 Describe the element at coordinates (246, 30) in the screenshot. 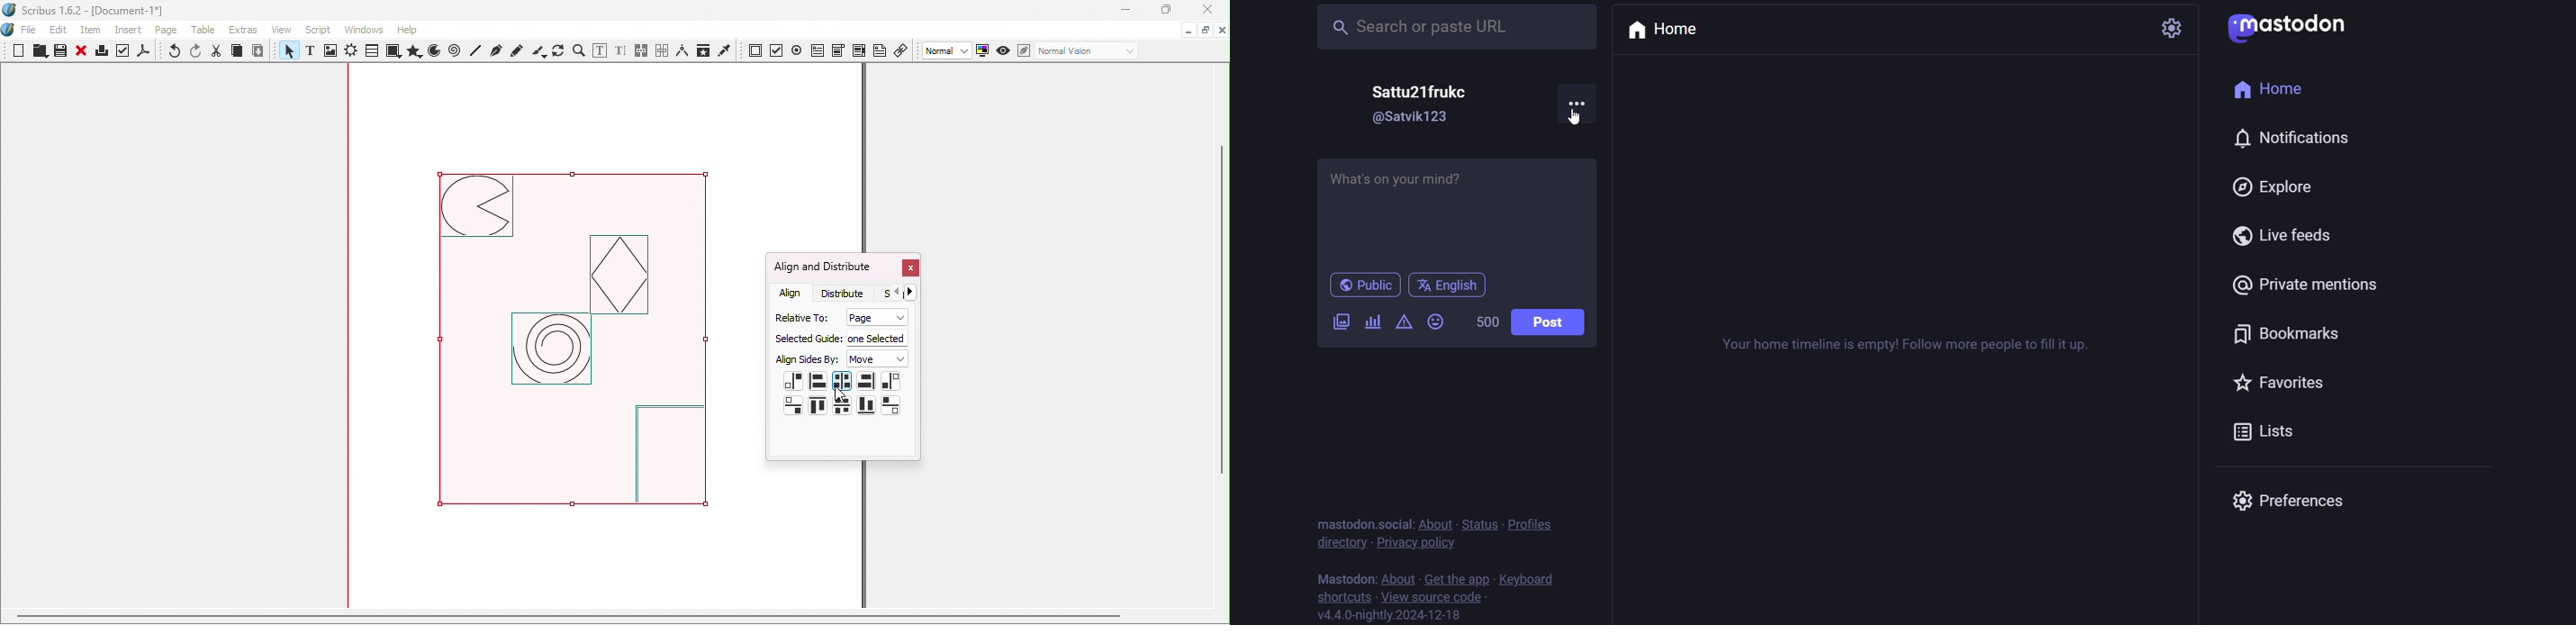

I see `Extras` at that location.